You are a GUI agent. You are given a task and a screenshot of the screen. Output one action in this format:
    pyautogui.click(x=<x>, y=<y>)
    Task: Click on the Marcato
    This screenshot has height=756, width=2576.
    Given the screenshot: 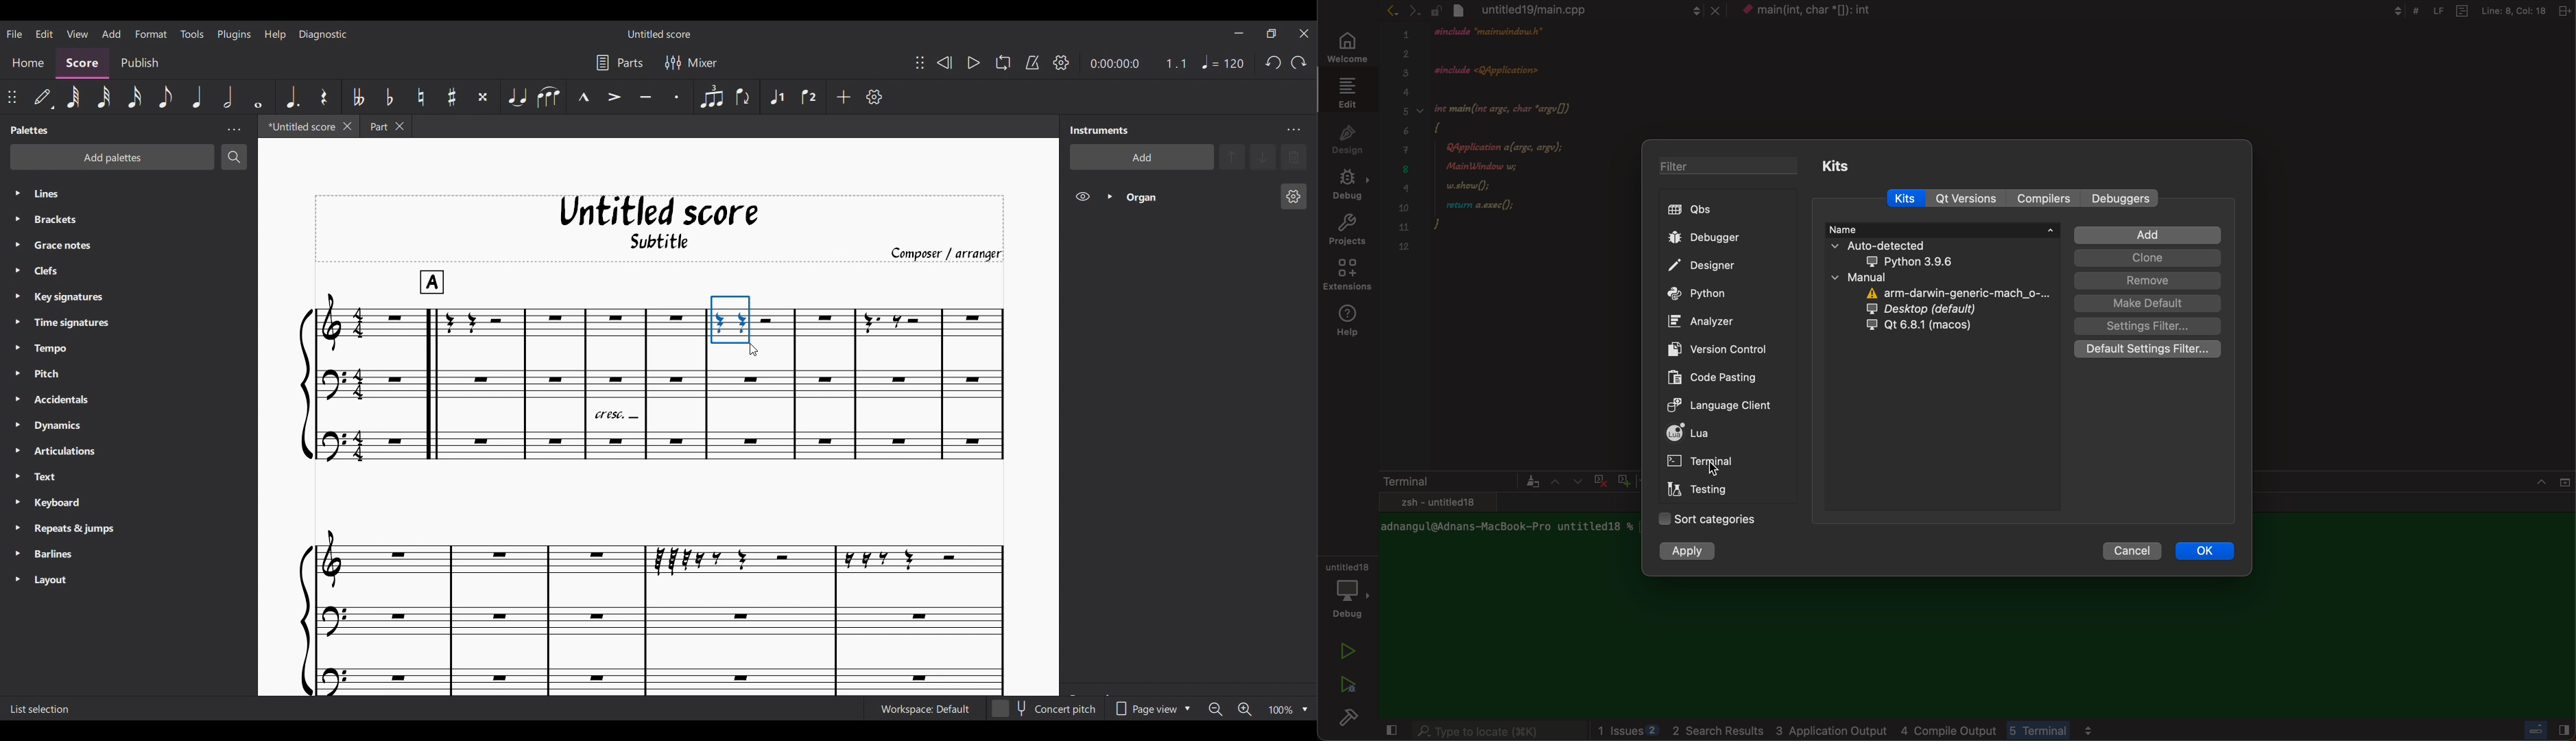 What is the action you would take?
    pyautogui.click(x=583, y=97)
    